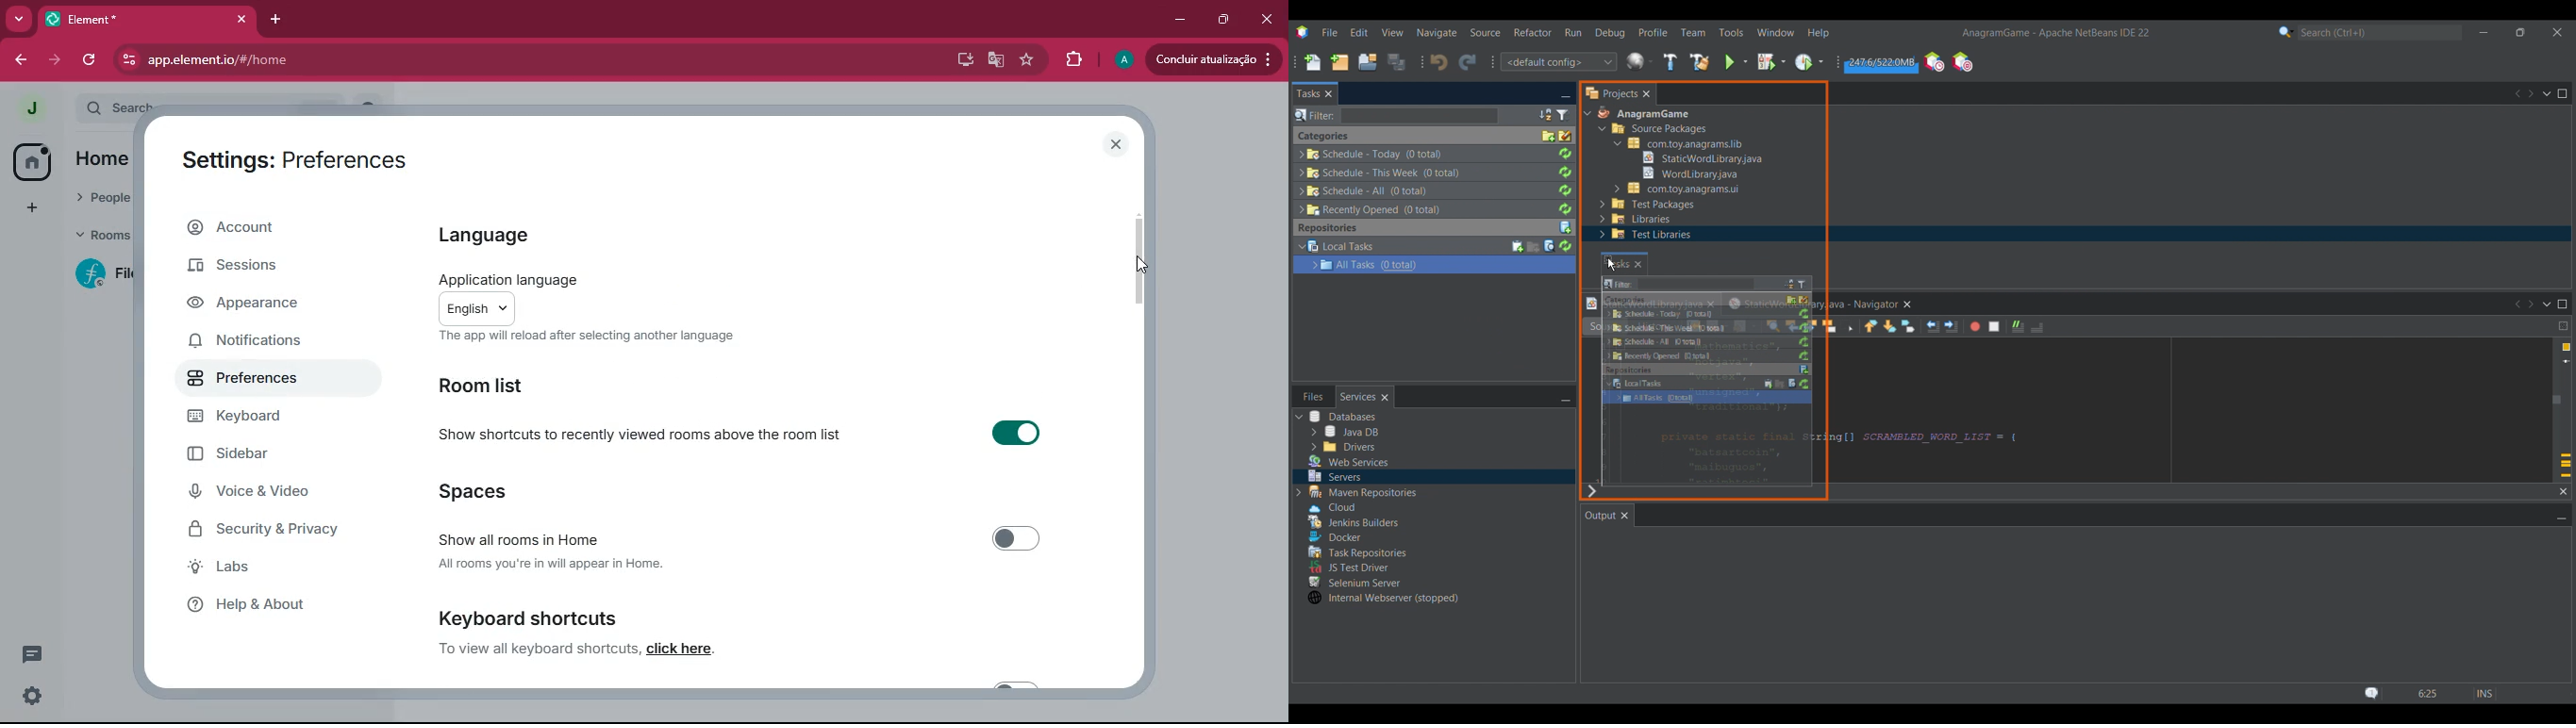 The height and width of the screenshot is (728, 2576). What do you see at coordinates (524, 386) in the screenshot?
I see `room list` at bounding box center [524, 386].